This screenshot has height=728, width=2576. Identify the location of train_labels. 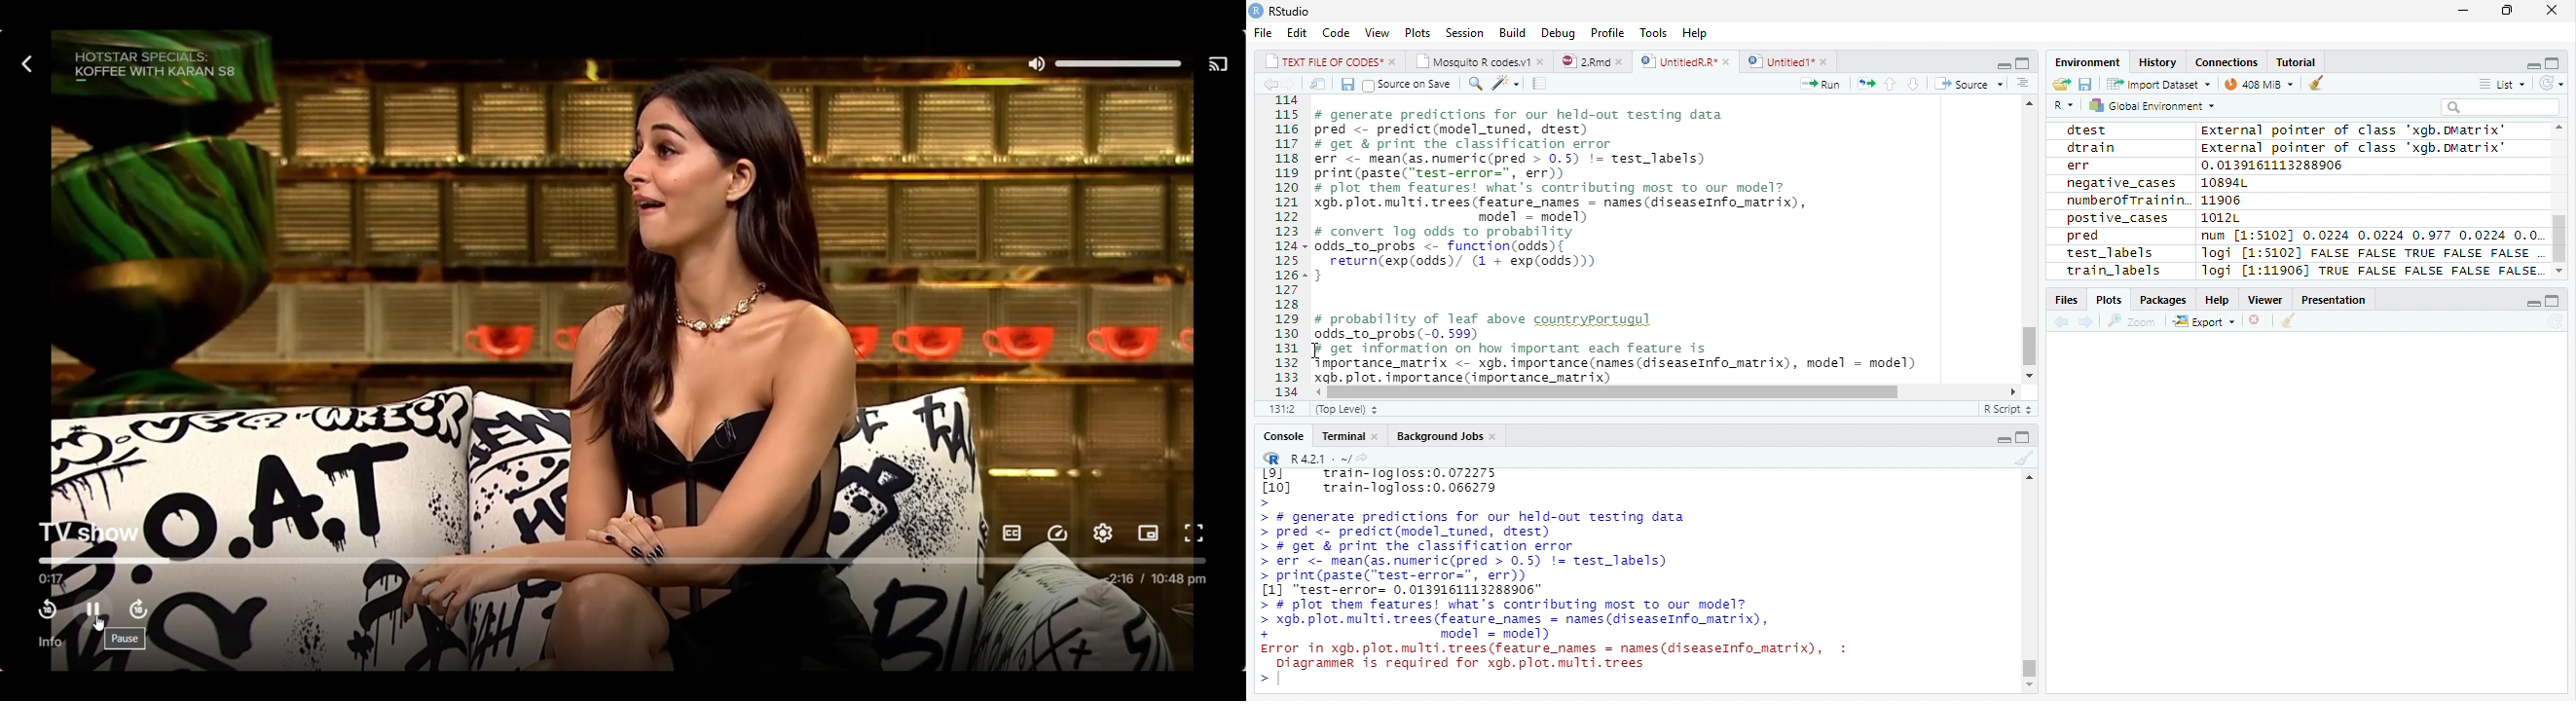
(2112, 272).